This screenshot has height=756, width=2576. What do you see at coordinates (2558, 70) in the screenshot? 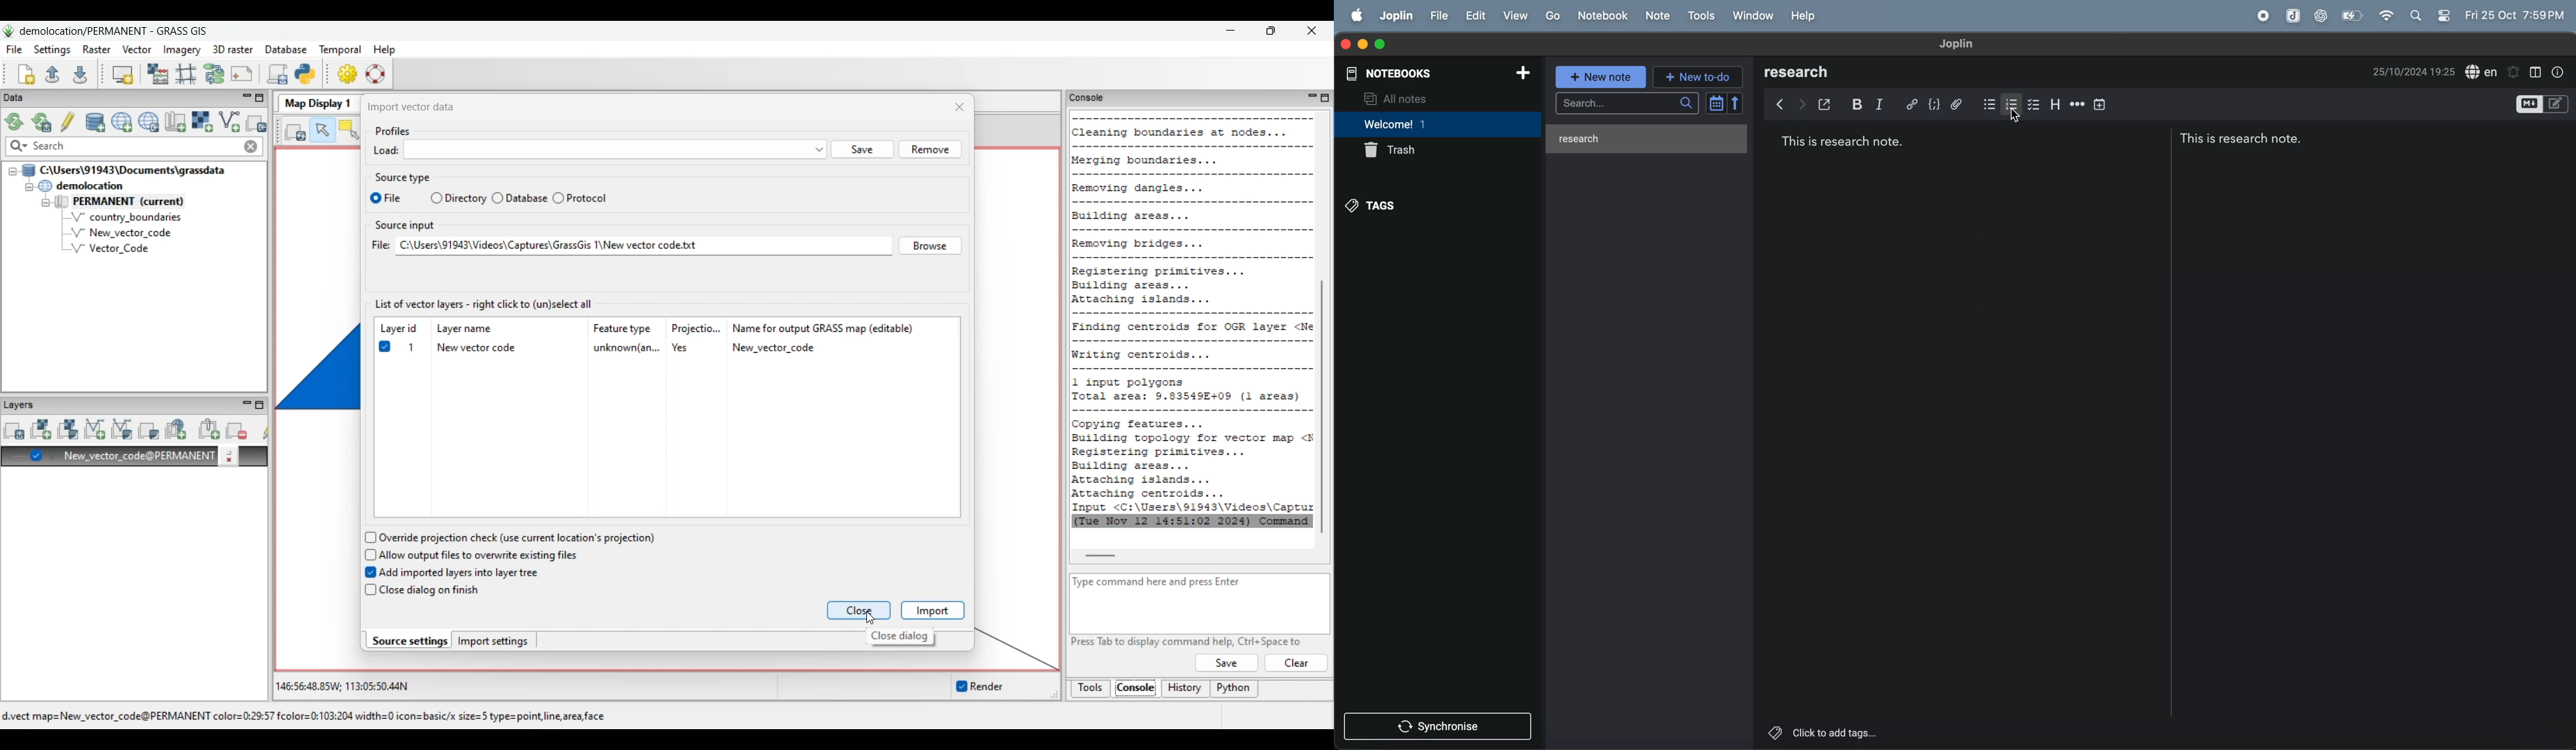
I see `note properties` at bounding box center [2558, 70].